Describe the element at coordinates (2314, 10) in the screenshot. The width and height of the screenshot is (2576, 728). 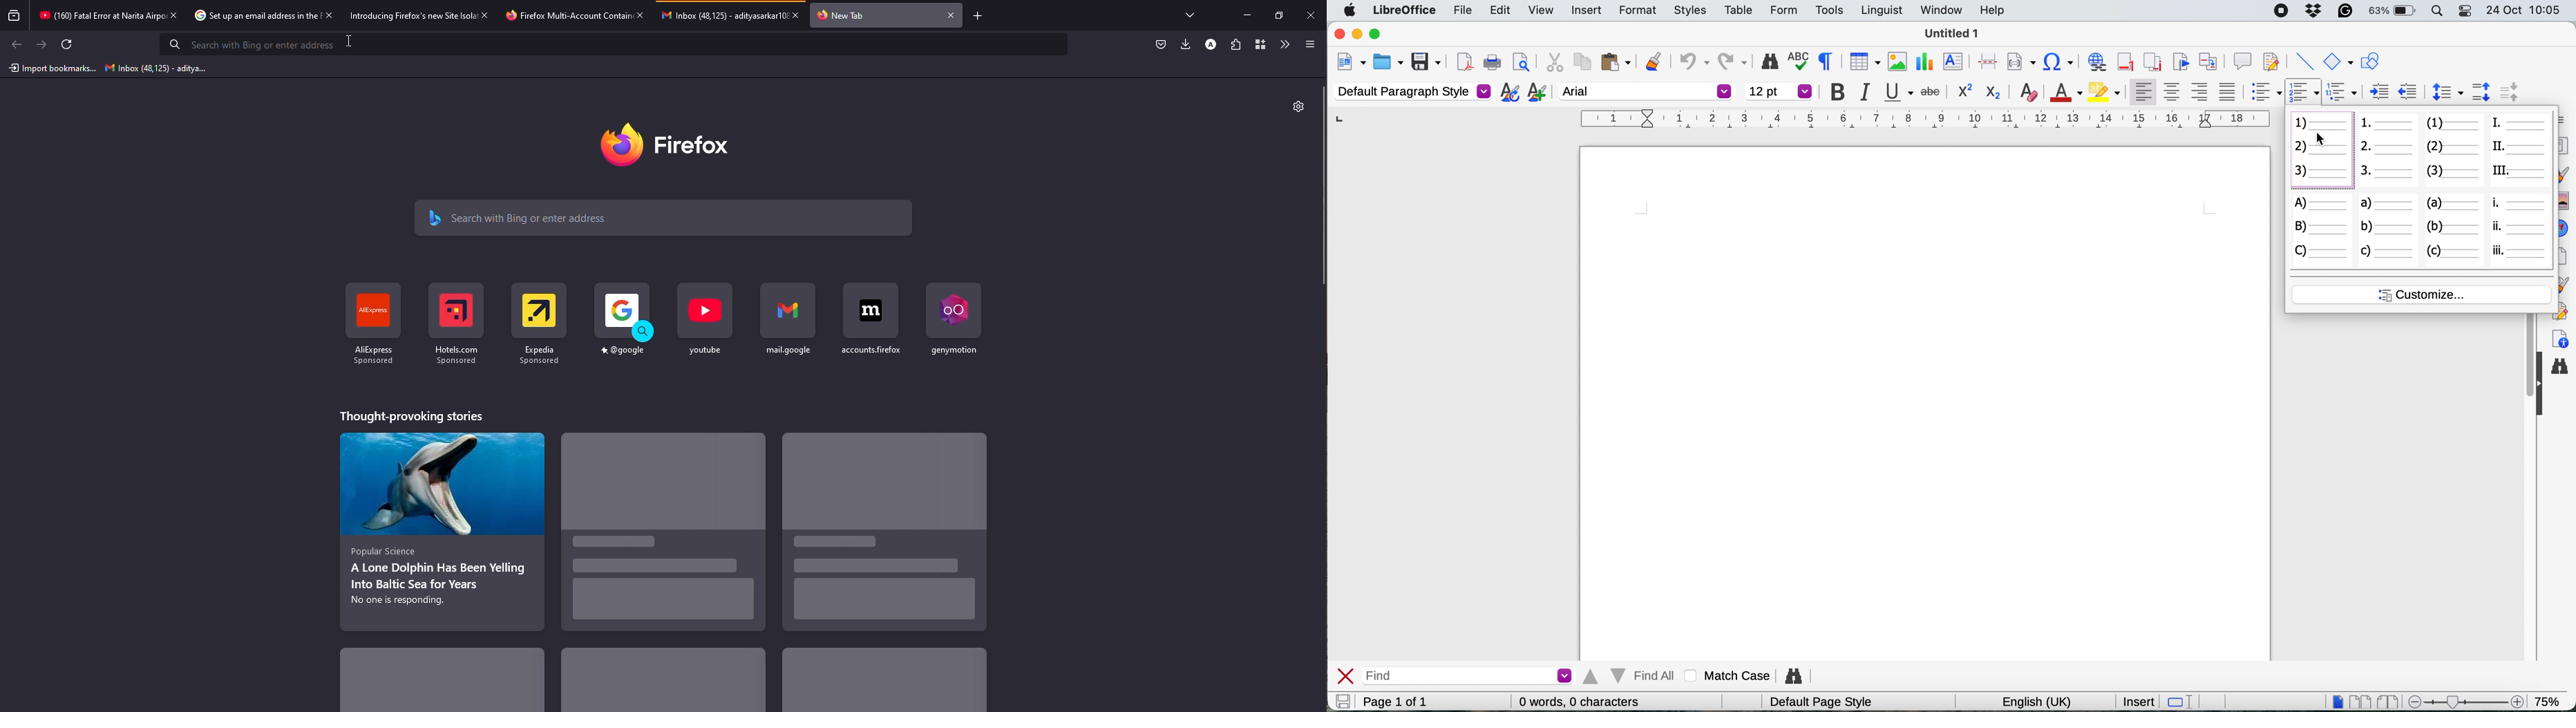
I see `dropbox` at that location.